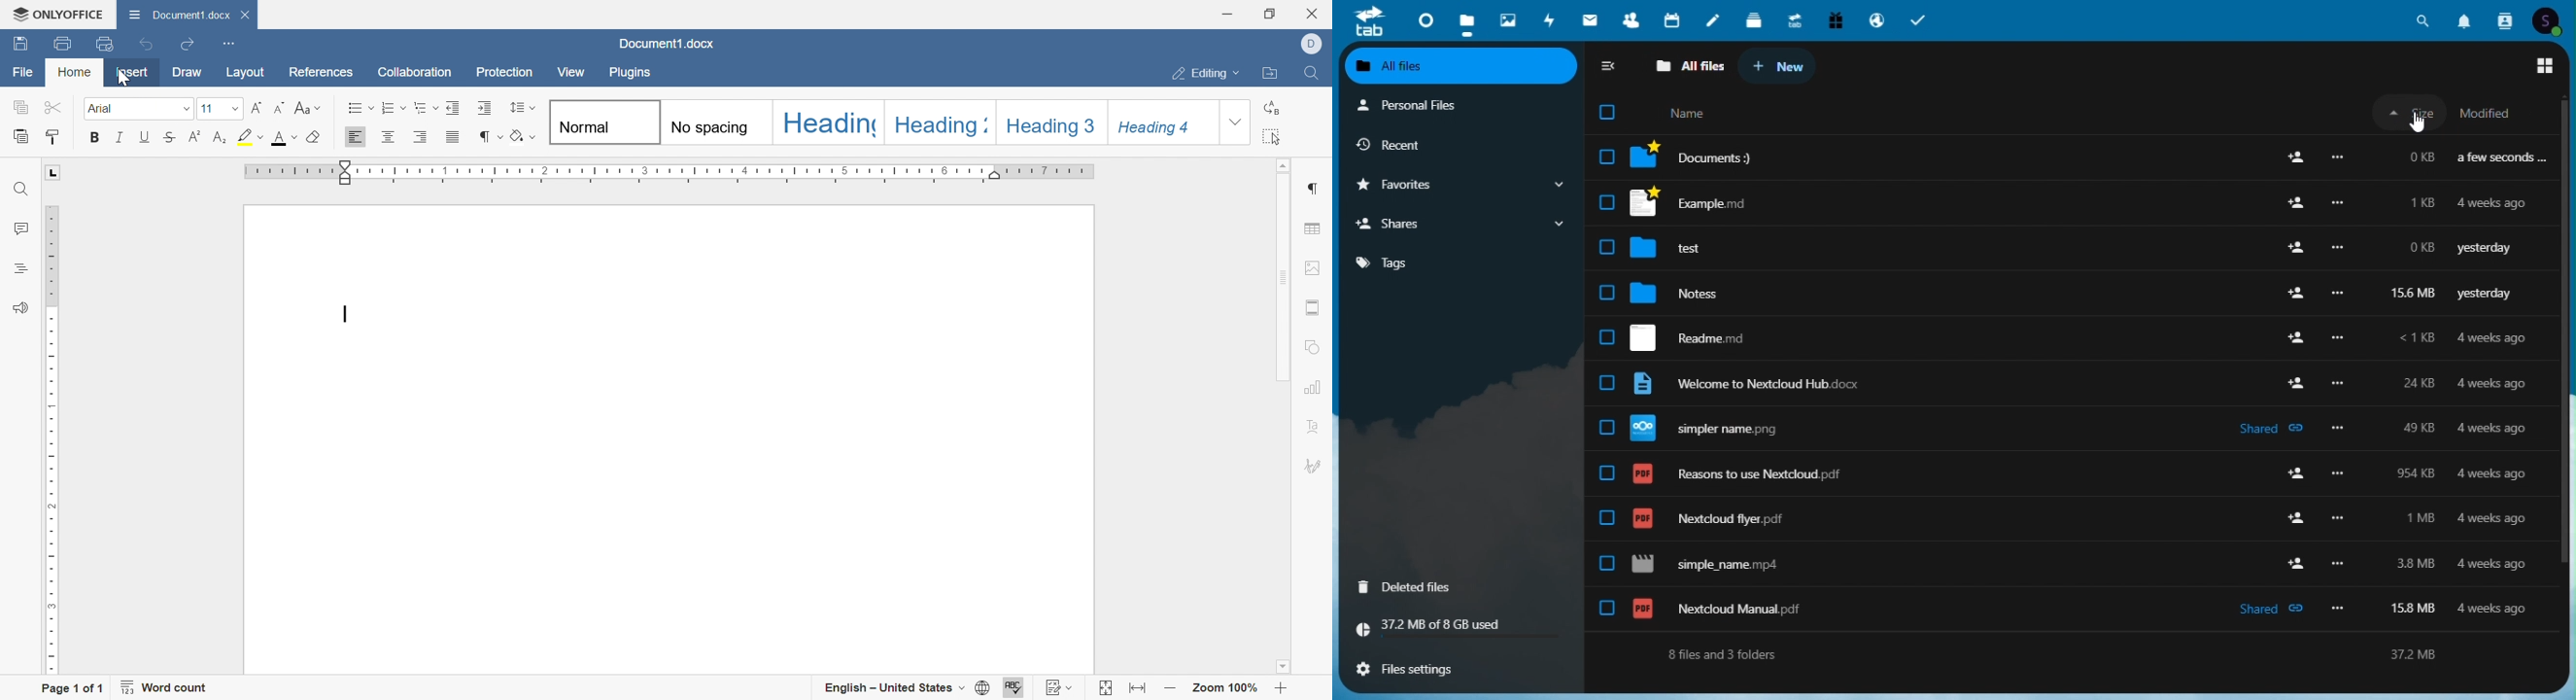 The image size is (2576, 700). Describe the element at coordinates (236, 108) in the screenshot. I see `Drop Down` at that location.